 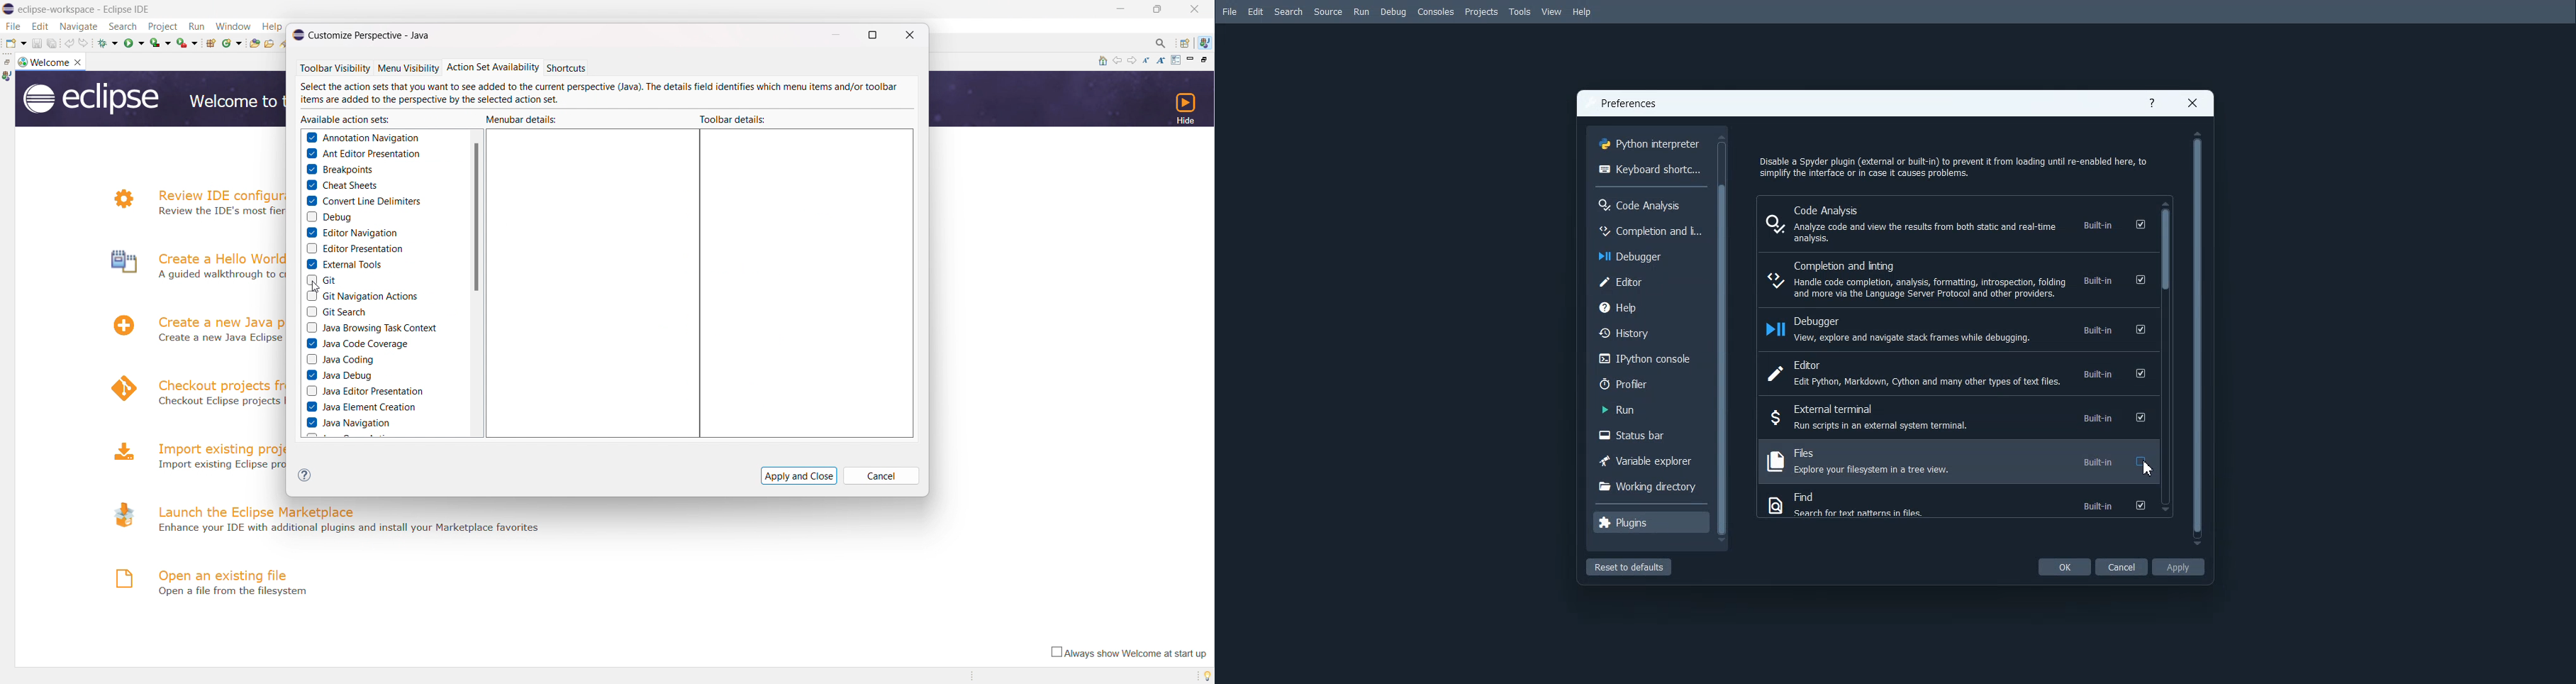 What do you see at coordinates (1725, 339) in the screenshot?
I see `Vertical scroll bar` at bounding box center [1725, 339].